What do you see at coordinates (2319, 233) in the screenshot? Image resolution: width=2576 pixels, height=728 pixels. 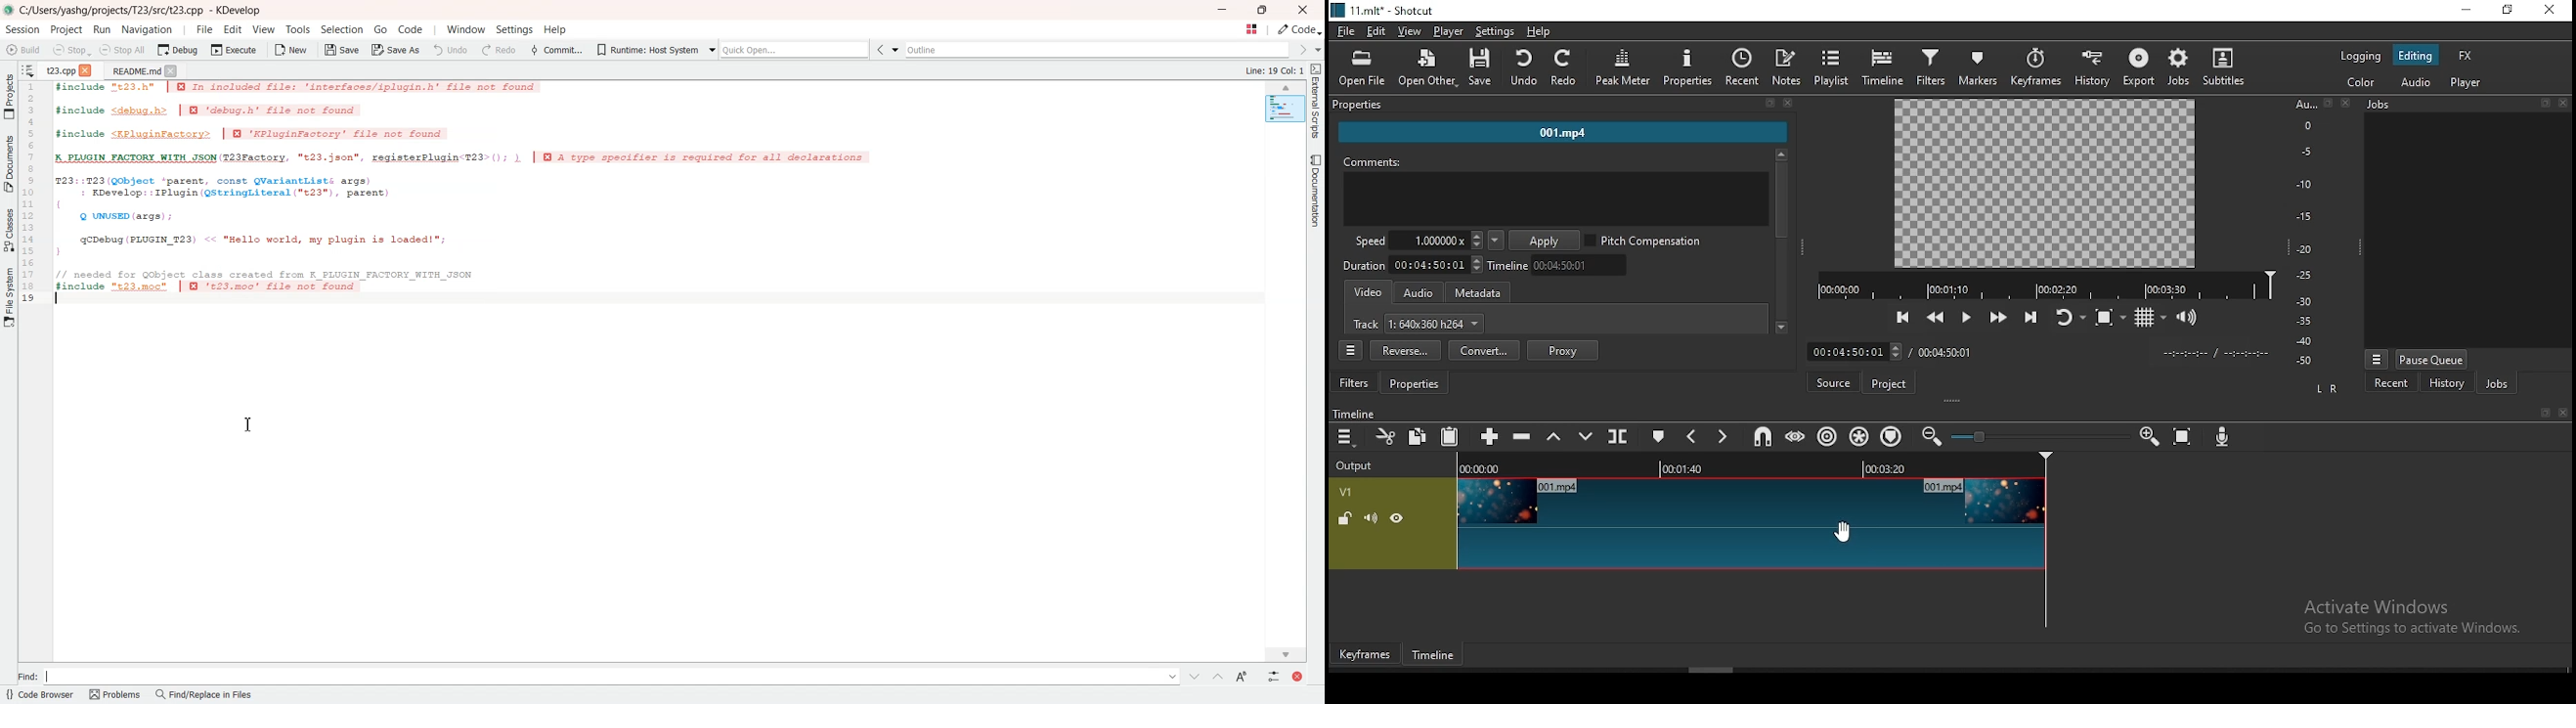 I see `audio scale` at bounding box center [2319, 233].